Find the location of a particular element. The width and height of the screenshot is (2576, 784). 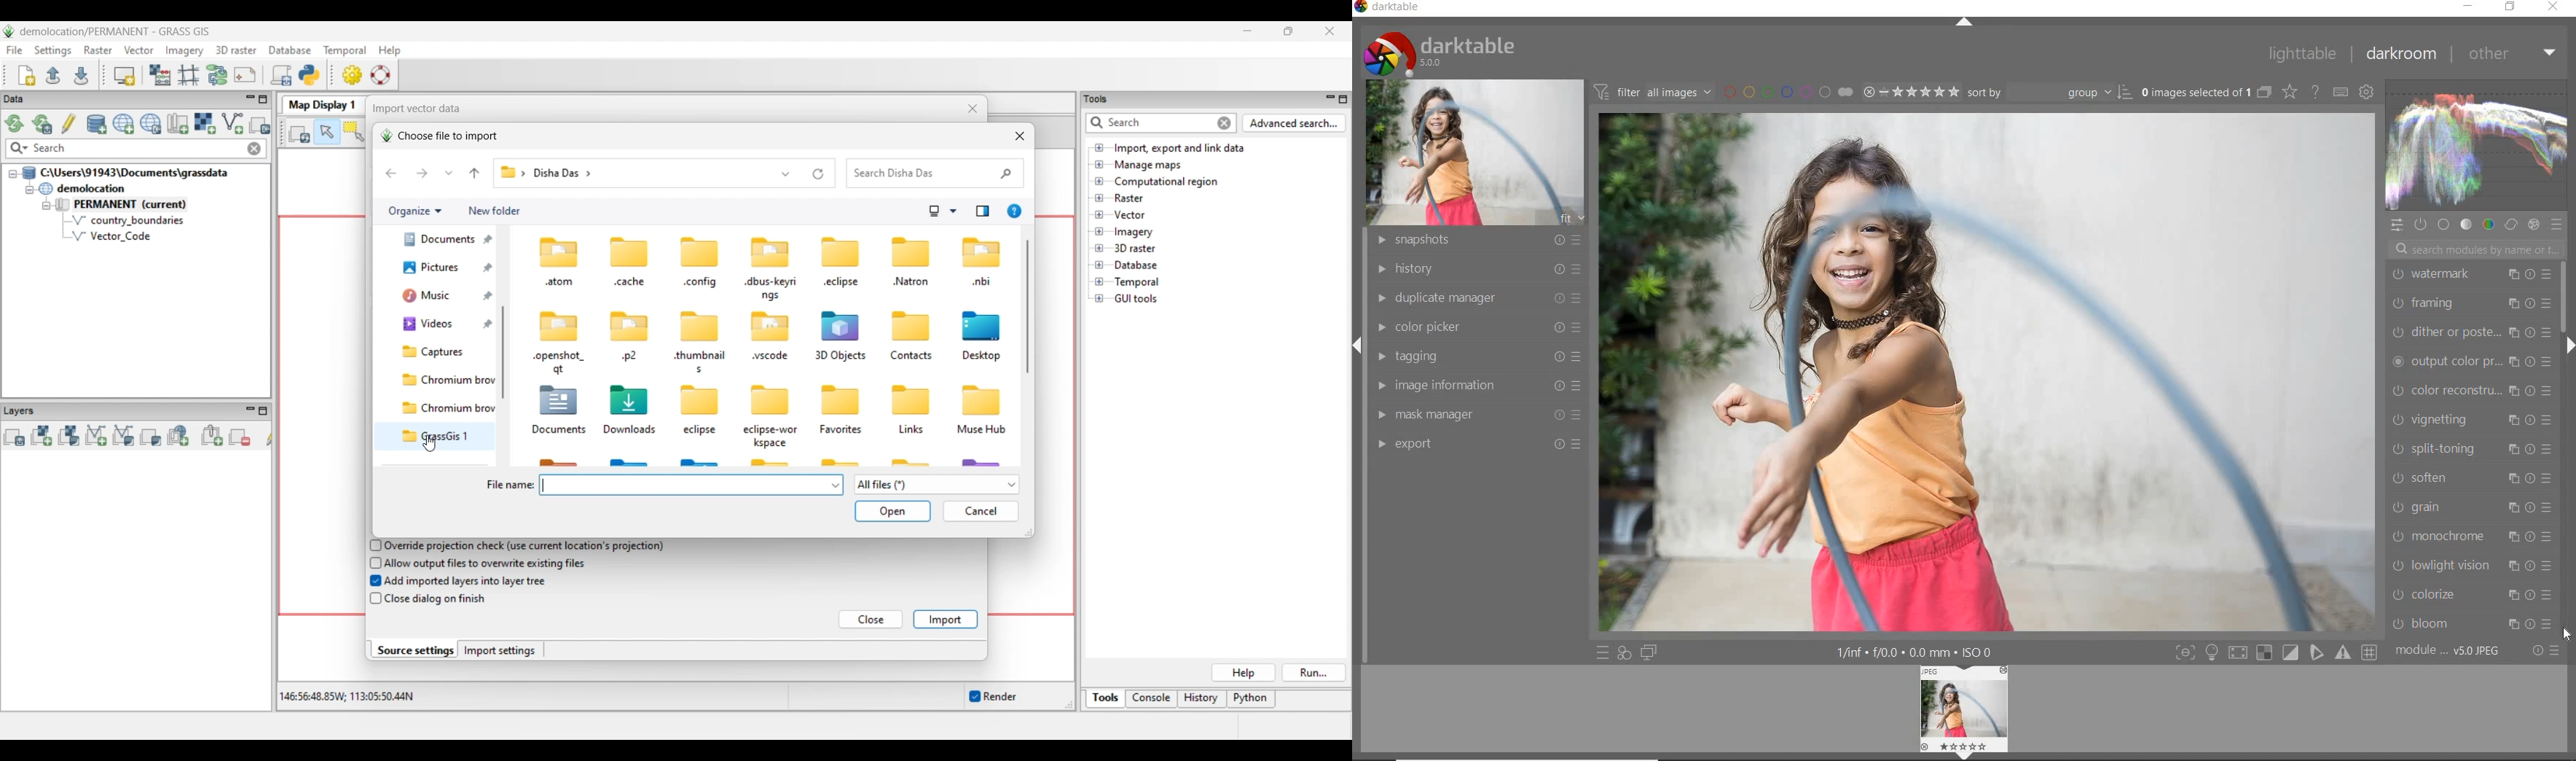

show global preference is located at coordinates (2367, 93).